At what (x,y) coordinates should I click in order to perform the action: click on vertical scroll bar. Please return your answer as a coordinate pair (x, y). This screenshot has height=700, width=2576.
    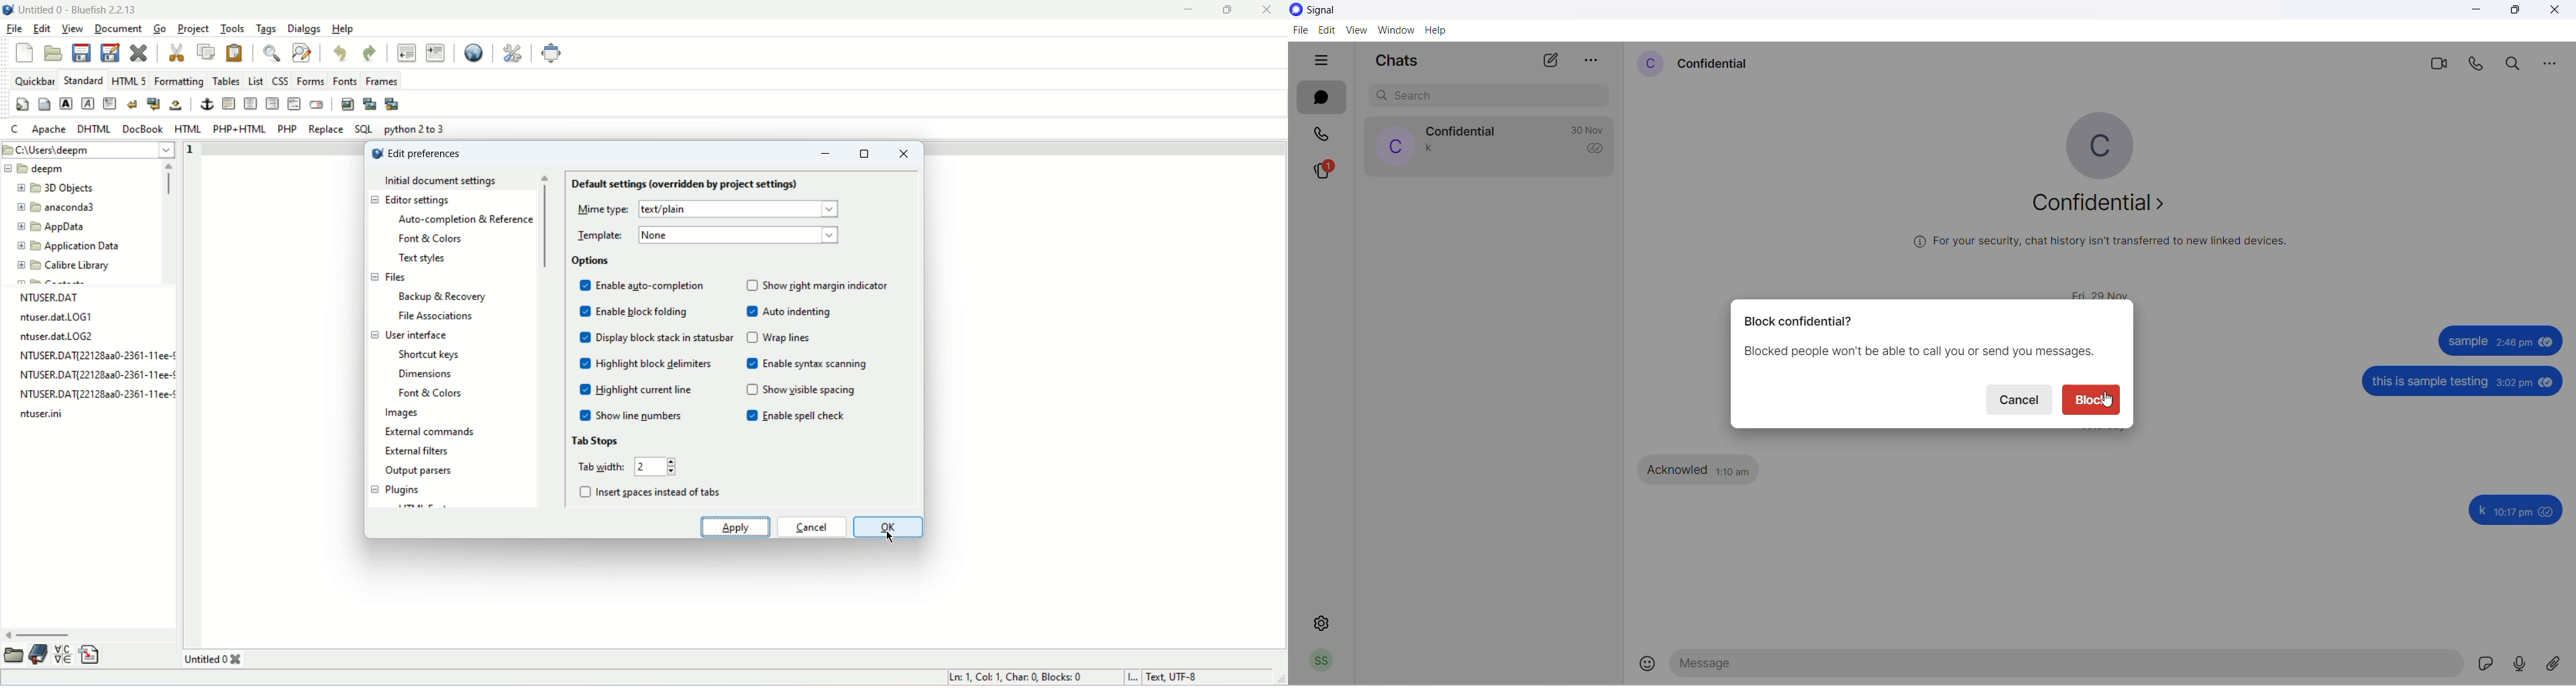
    Looking at the image, I should click on (547, 225).